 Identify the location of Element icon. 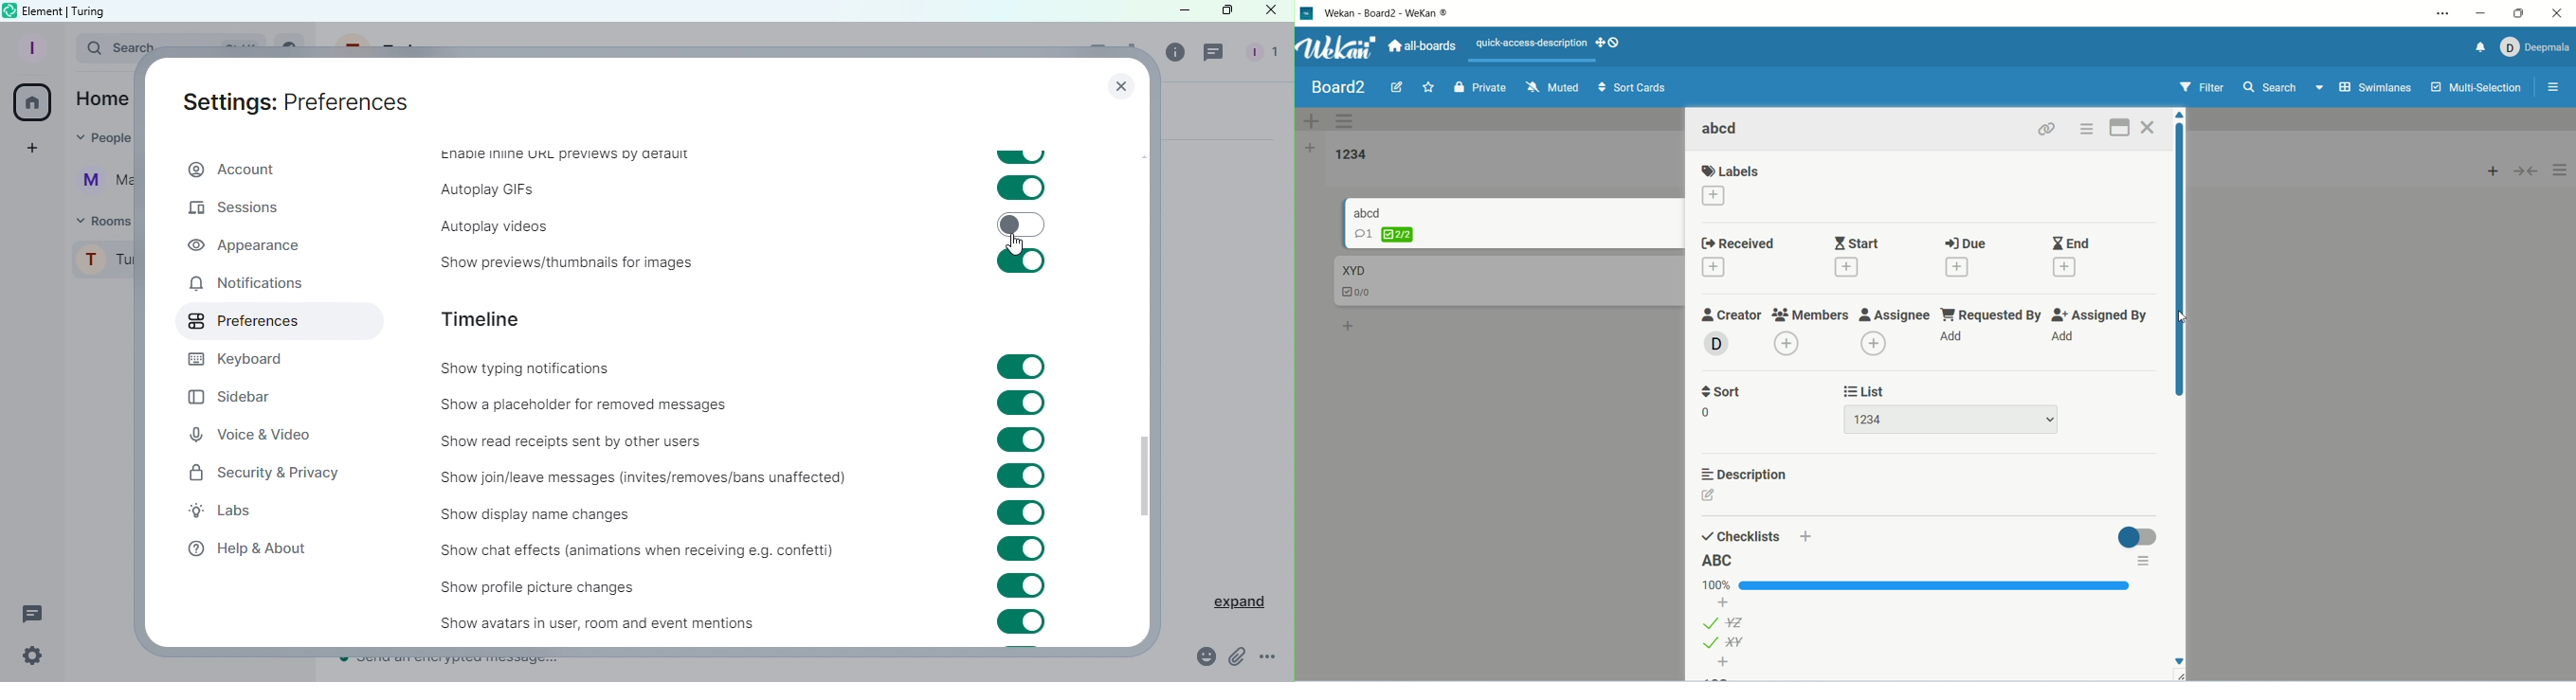
(9, 10).